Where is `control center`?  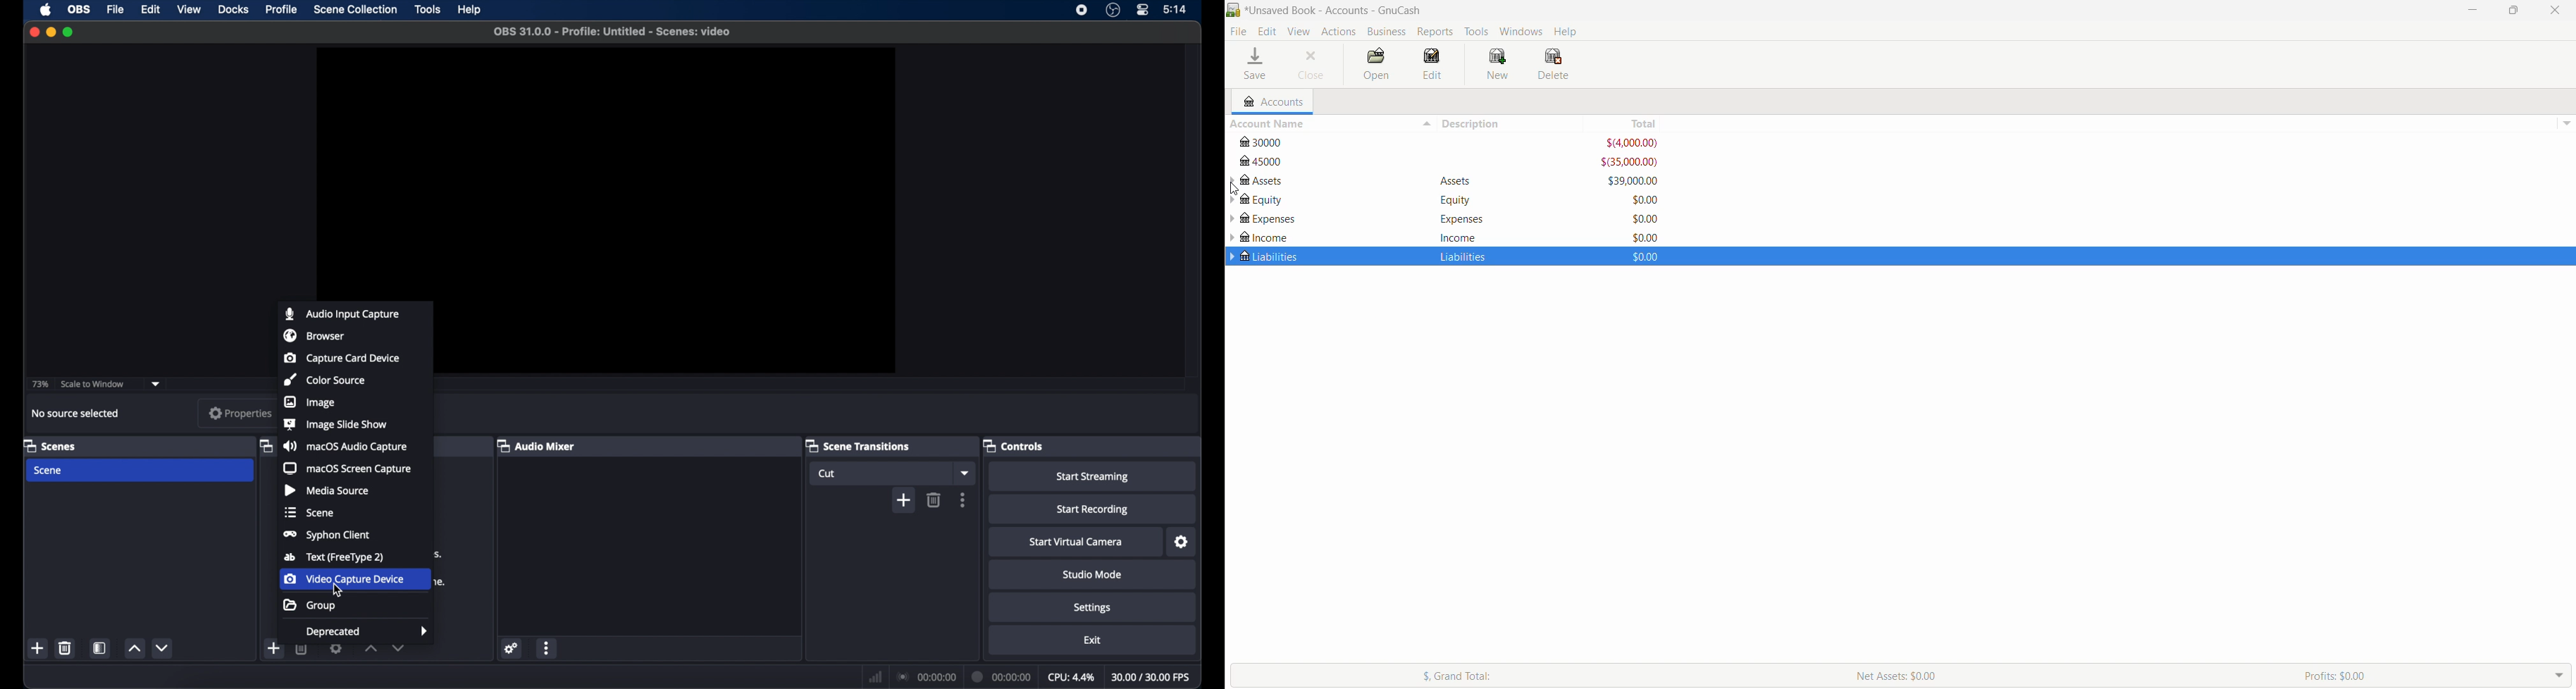
control center is located at coordinates (1142, 9).